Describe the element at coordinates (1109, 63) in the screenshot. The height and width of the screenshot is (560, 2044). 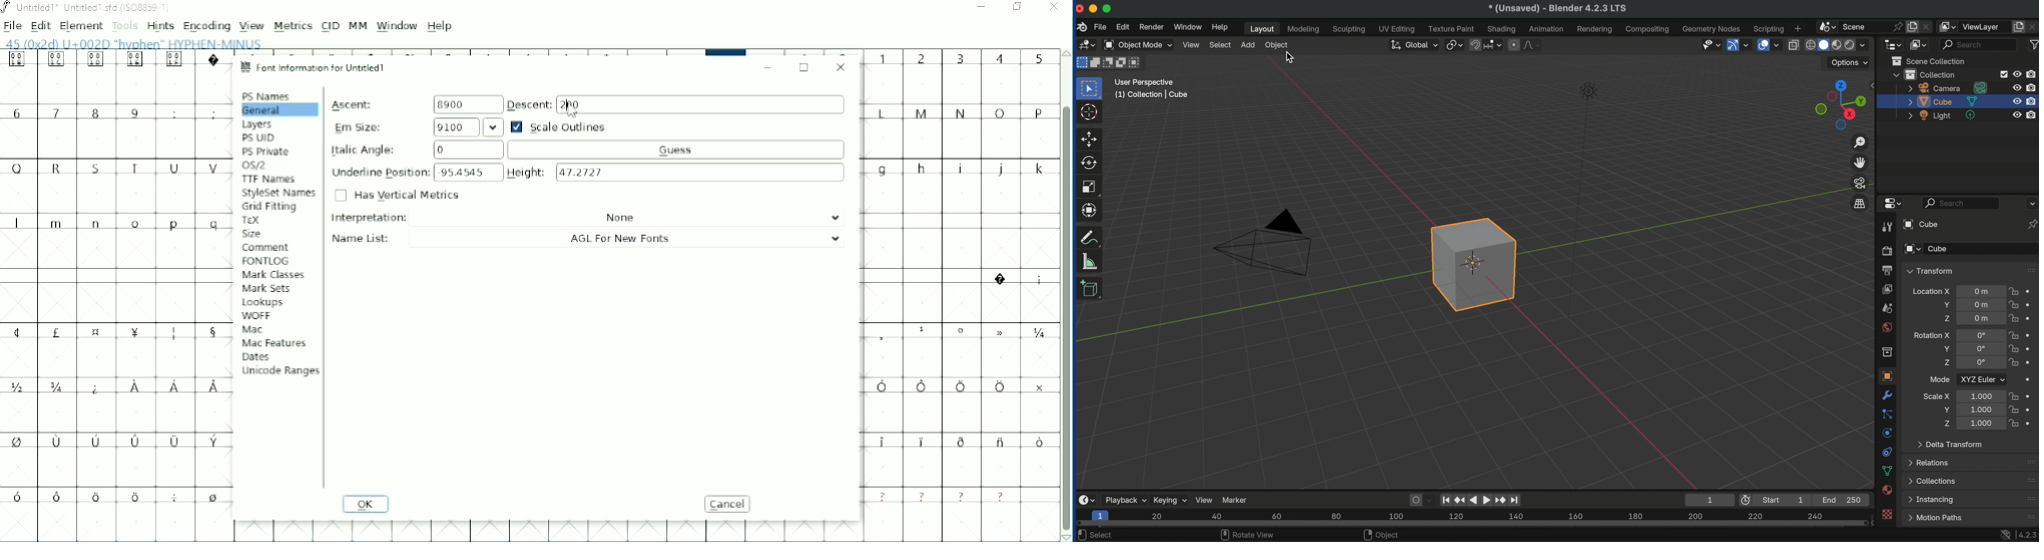
I see `mode subtract existing condition` at that location.